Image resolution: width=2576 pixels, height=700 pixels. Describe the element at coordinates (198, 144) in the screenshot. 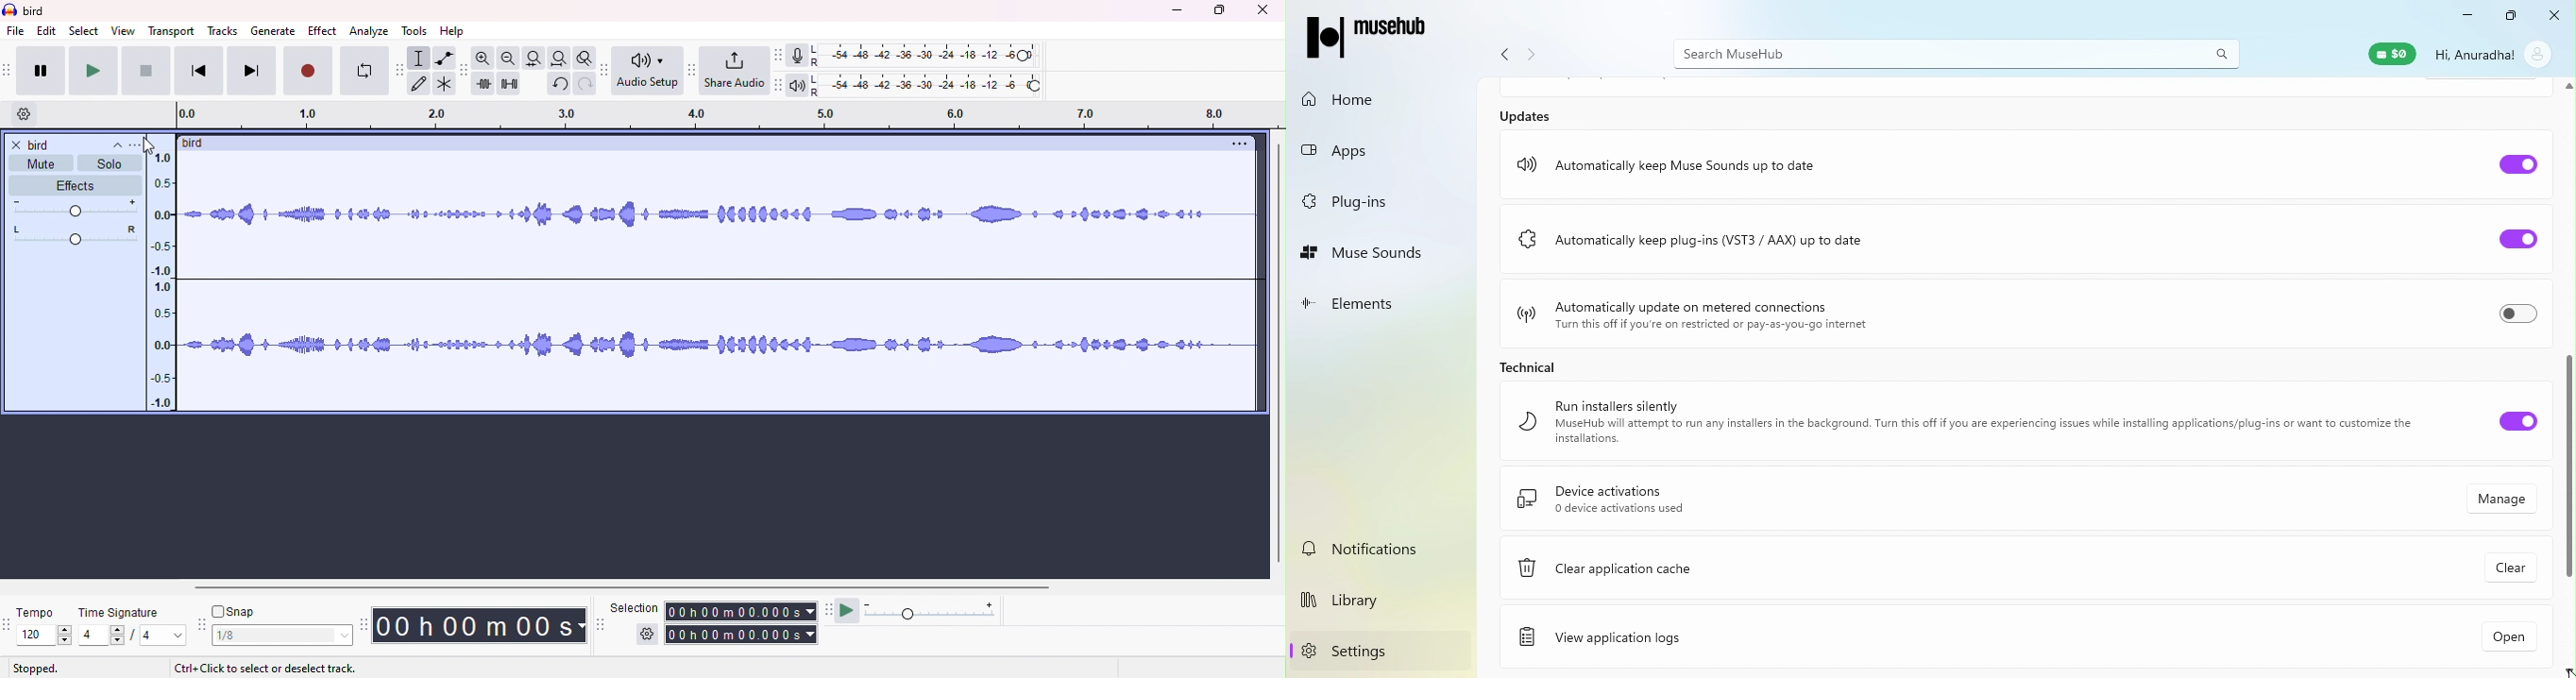

I see `track name` at that location.